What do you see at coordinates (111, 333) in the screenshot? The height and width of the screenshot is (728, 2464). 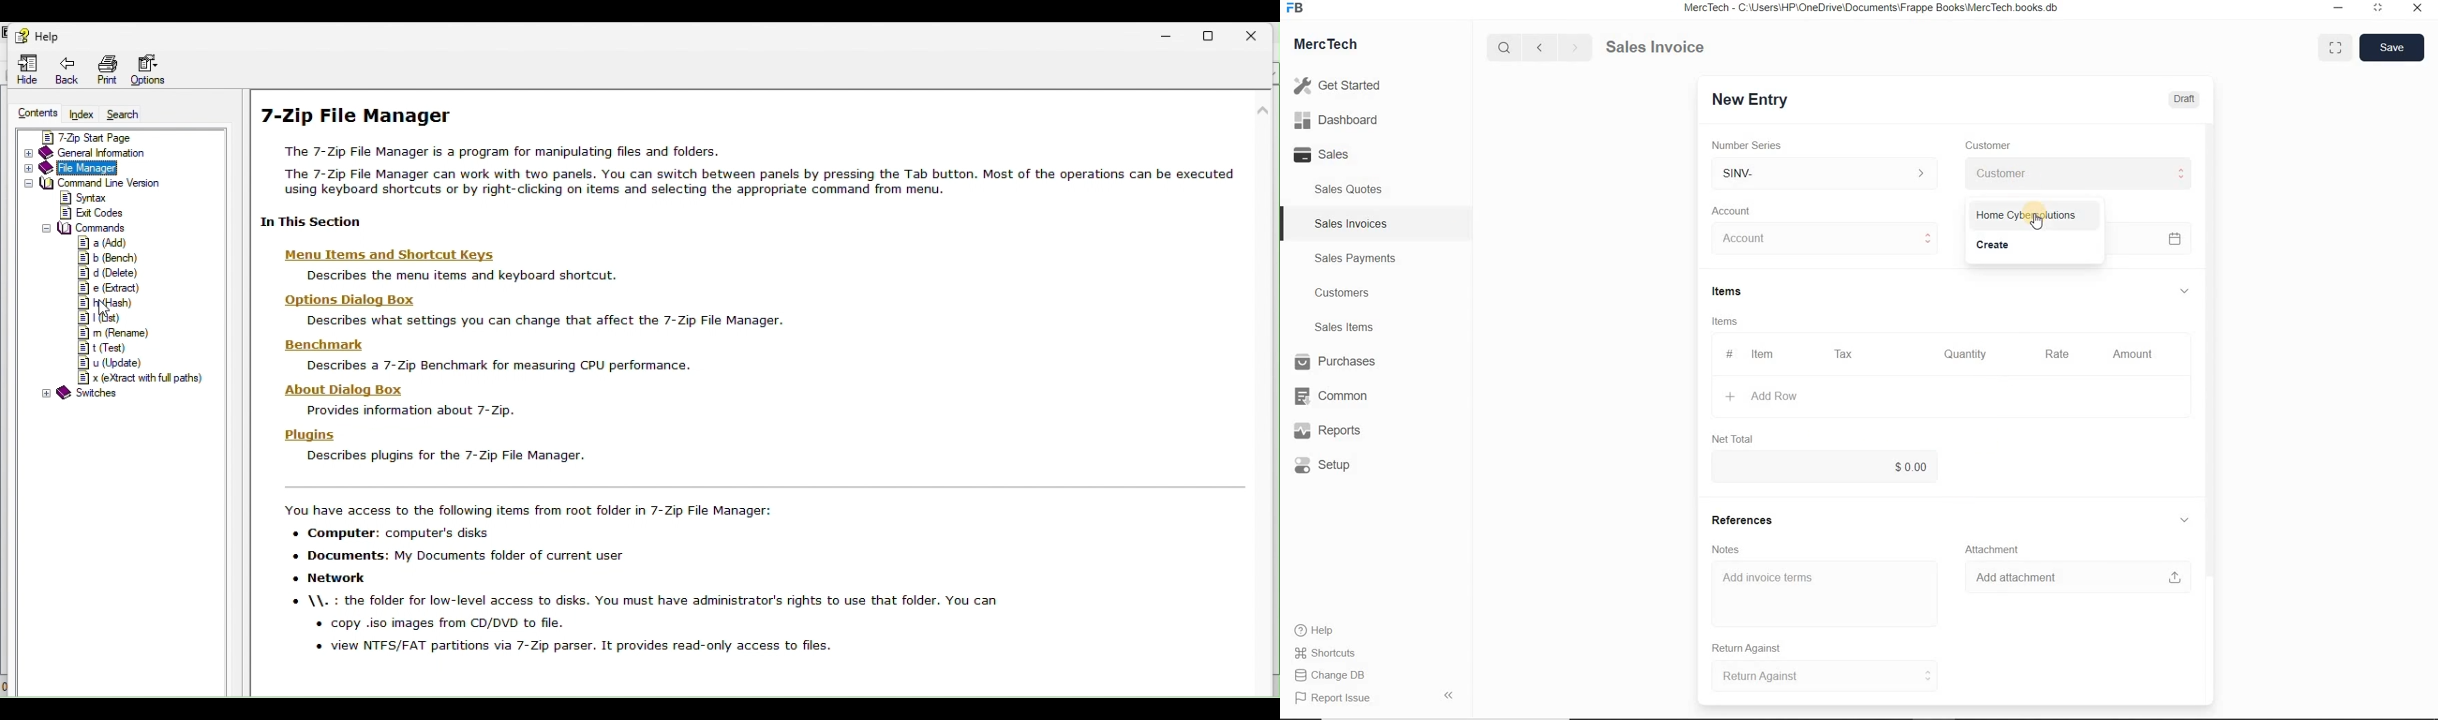 I see `m(rename)` at bounding box center [111, 333].